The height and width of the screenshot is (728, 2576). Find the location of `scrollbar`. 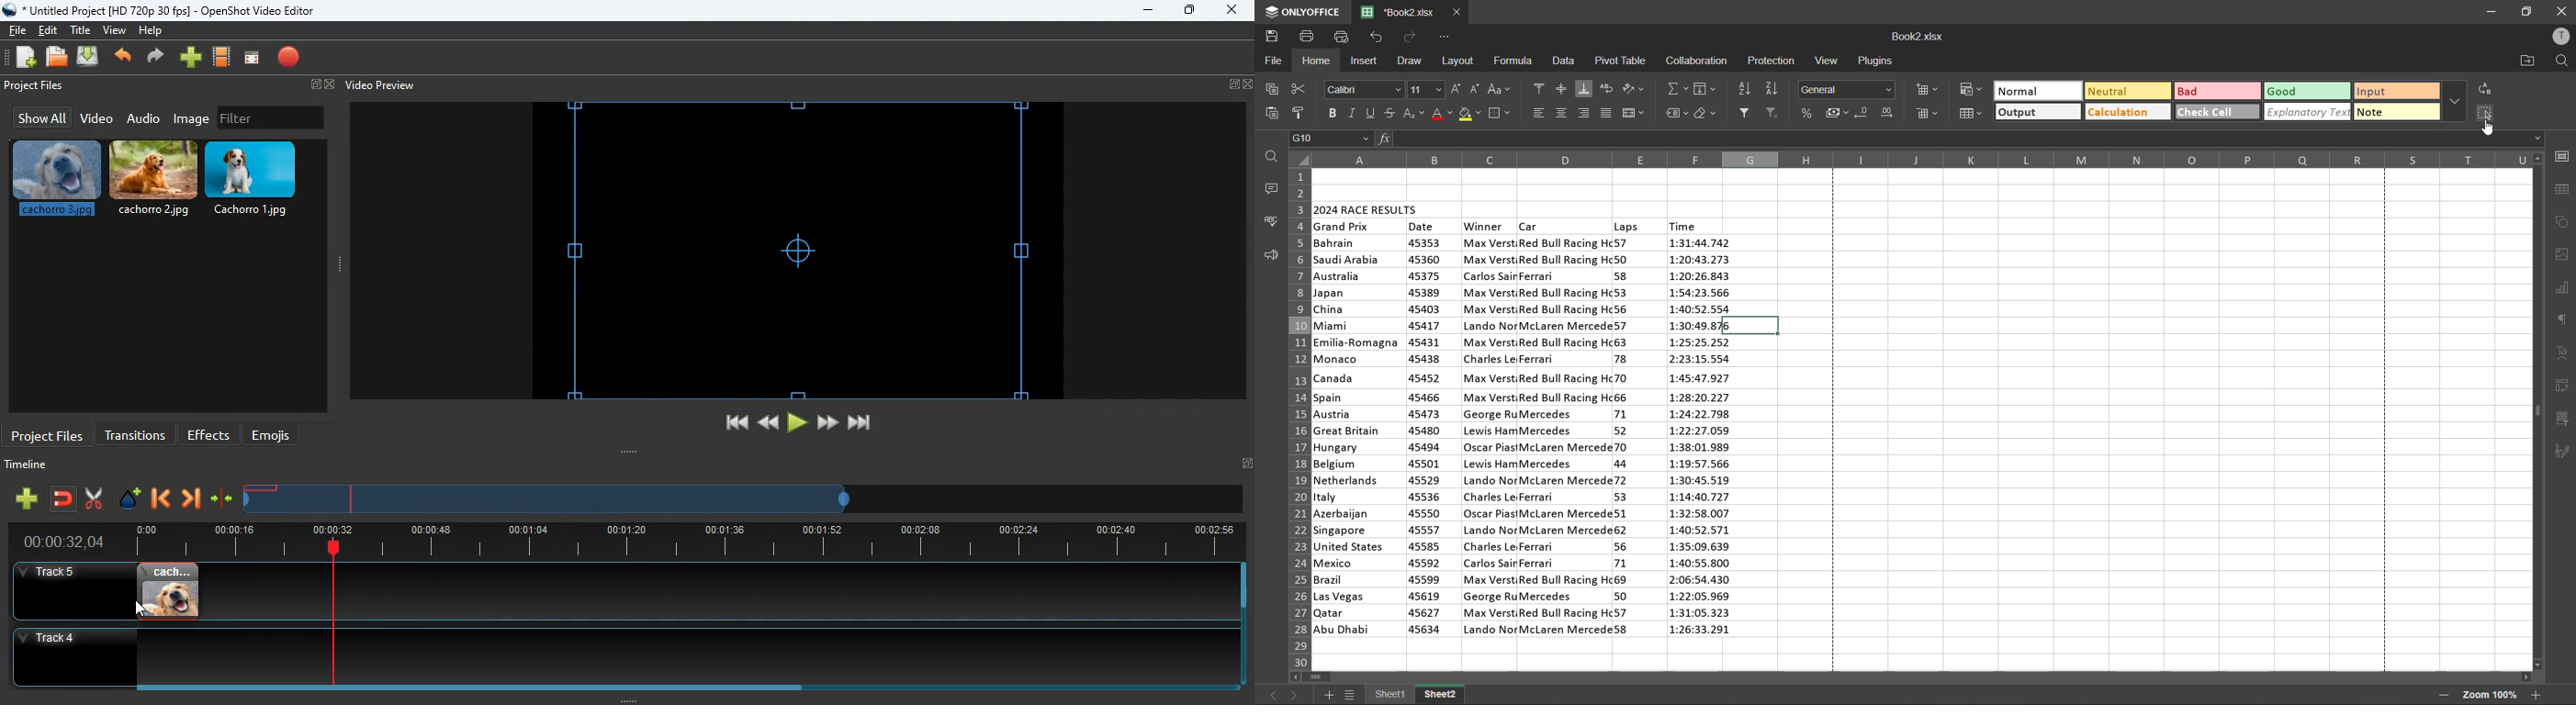

scrollbar is located at coordinates (1925, 677).